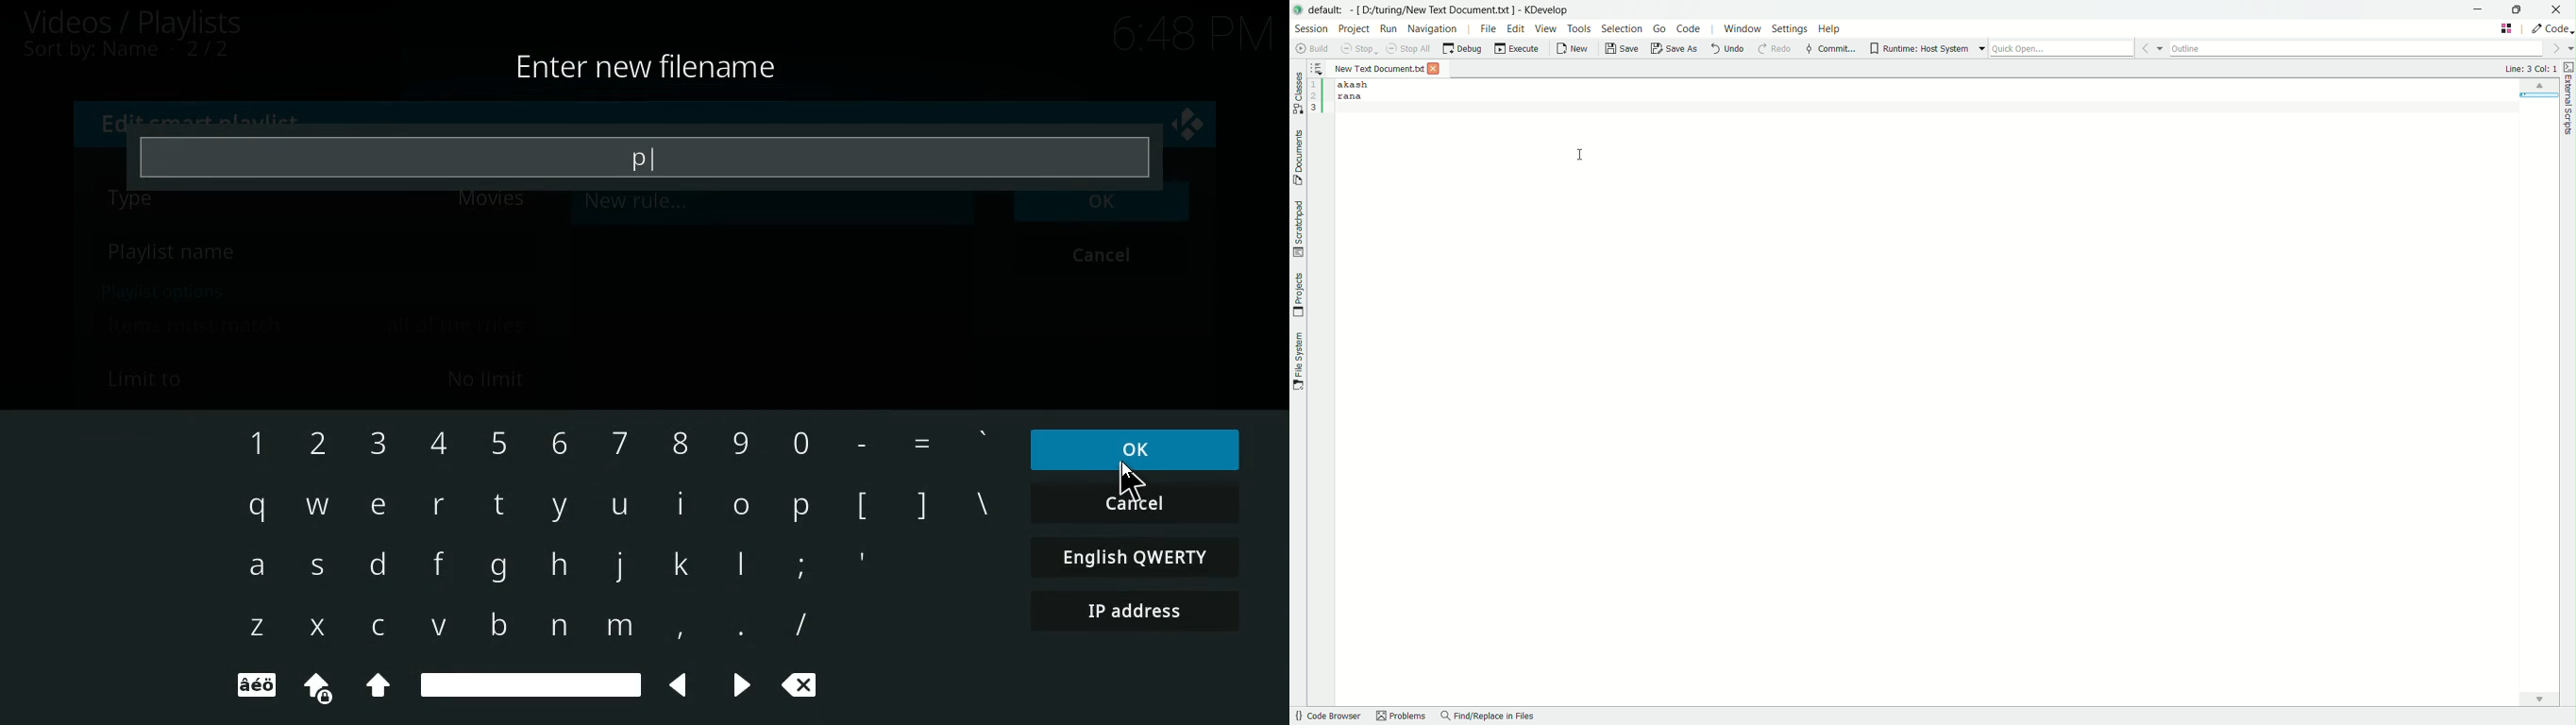 The width and height of the screenshot is (2576, 728). What do you see at coordinates (802, 505) in the screenshot?
I see `p` at bounding box center [802, 505].